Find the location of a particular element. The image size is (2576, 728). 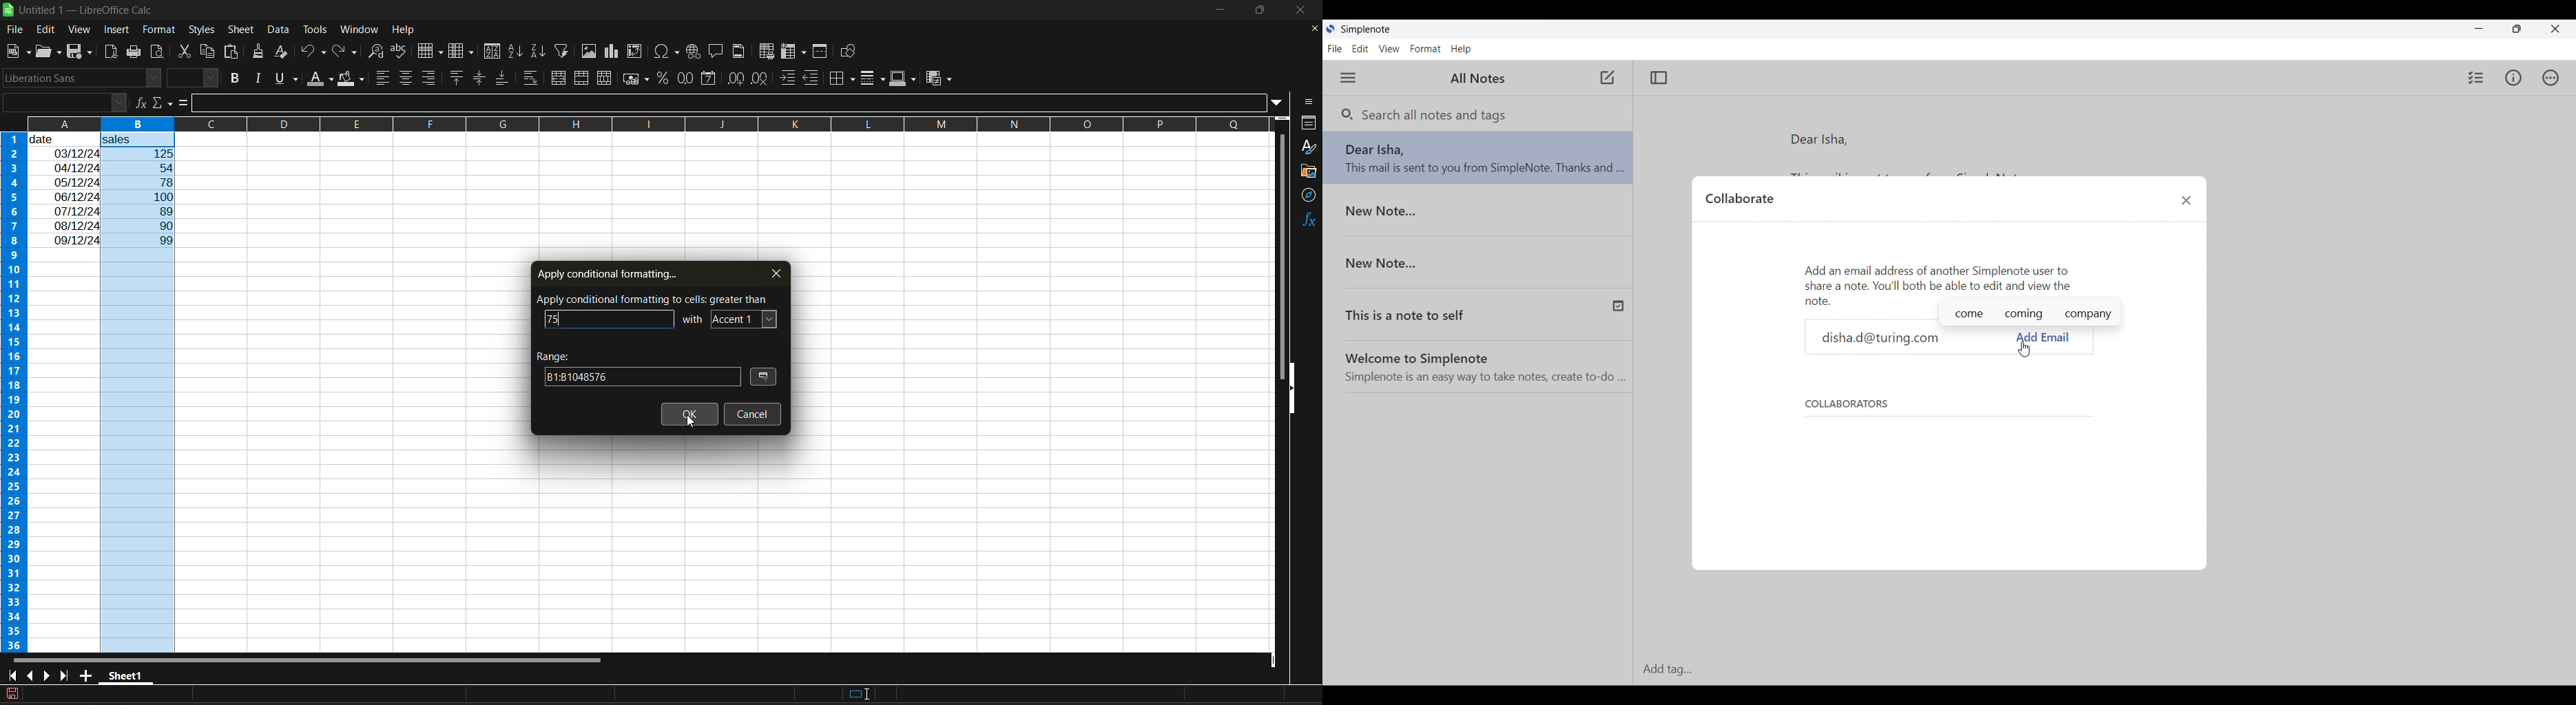

redo is located at coordinates (347, 52).